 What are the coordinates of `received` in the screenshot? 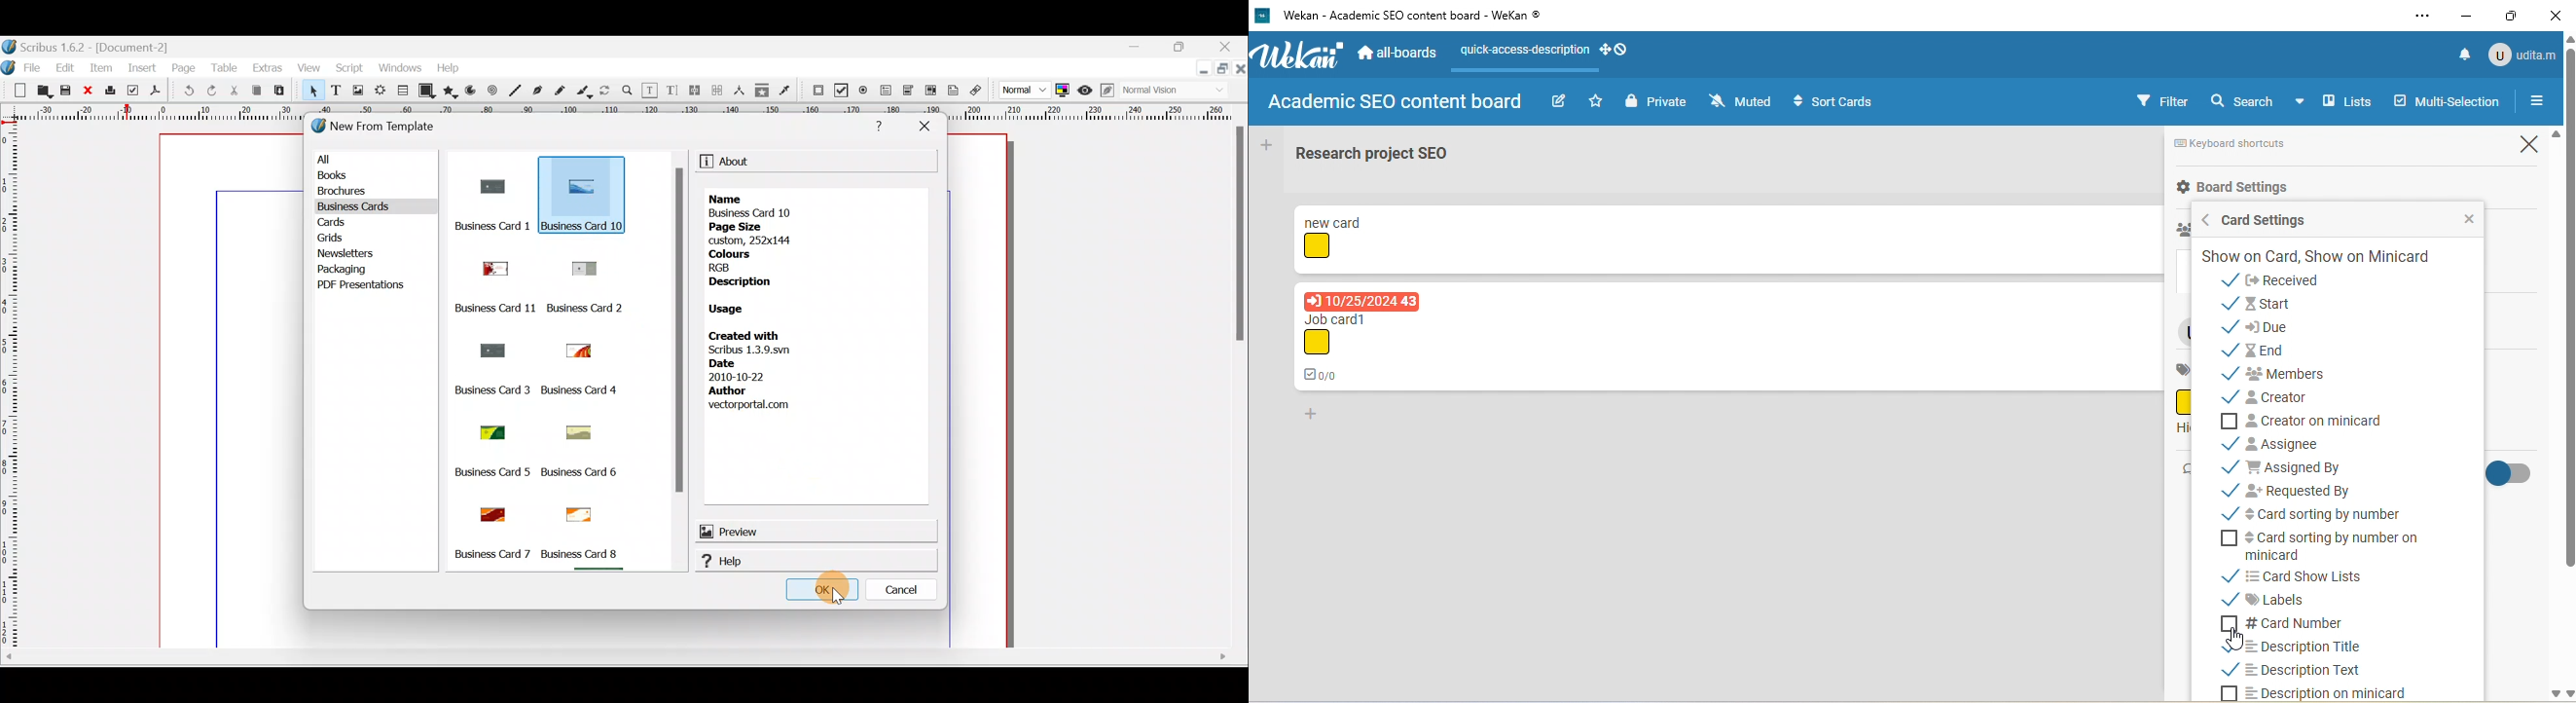 It's located at (2289, 280).